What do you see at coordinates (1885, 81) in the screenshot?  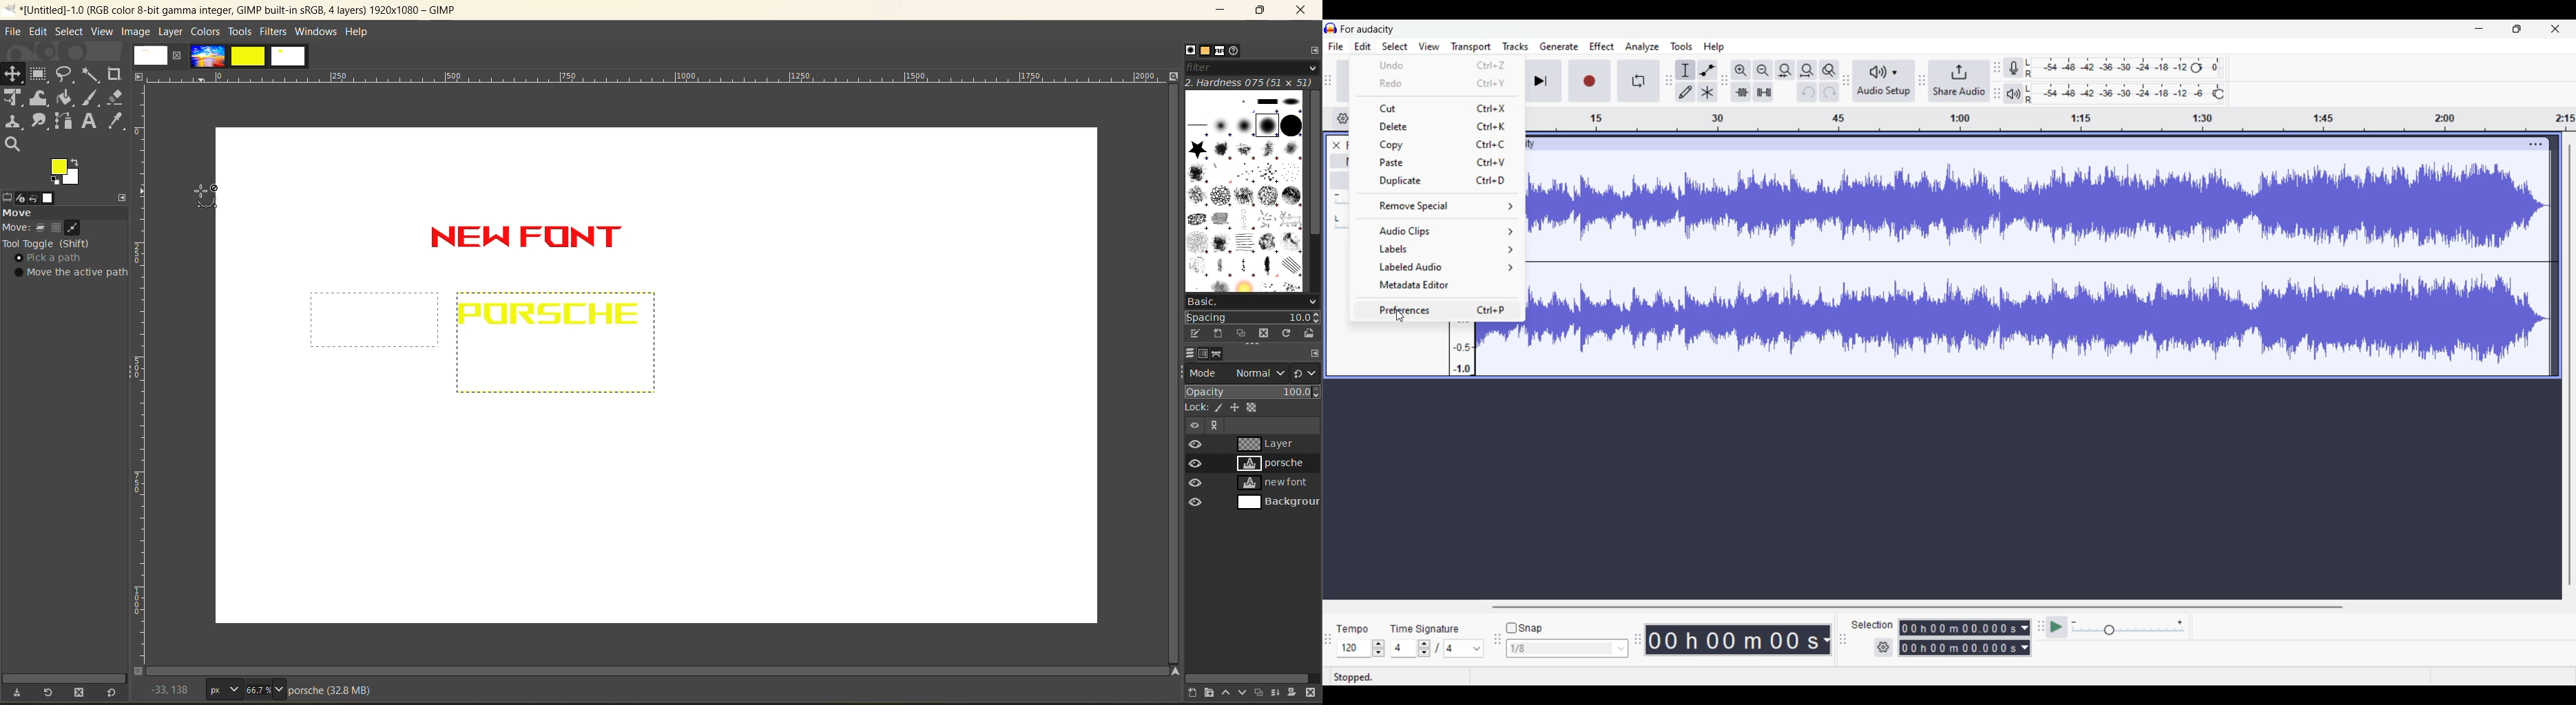 I see `Audio setup` at bounding box center [1885, 81].